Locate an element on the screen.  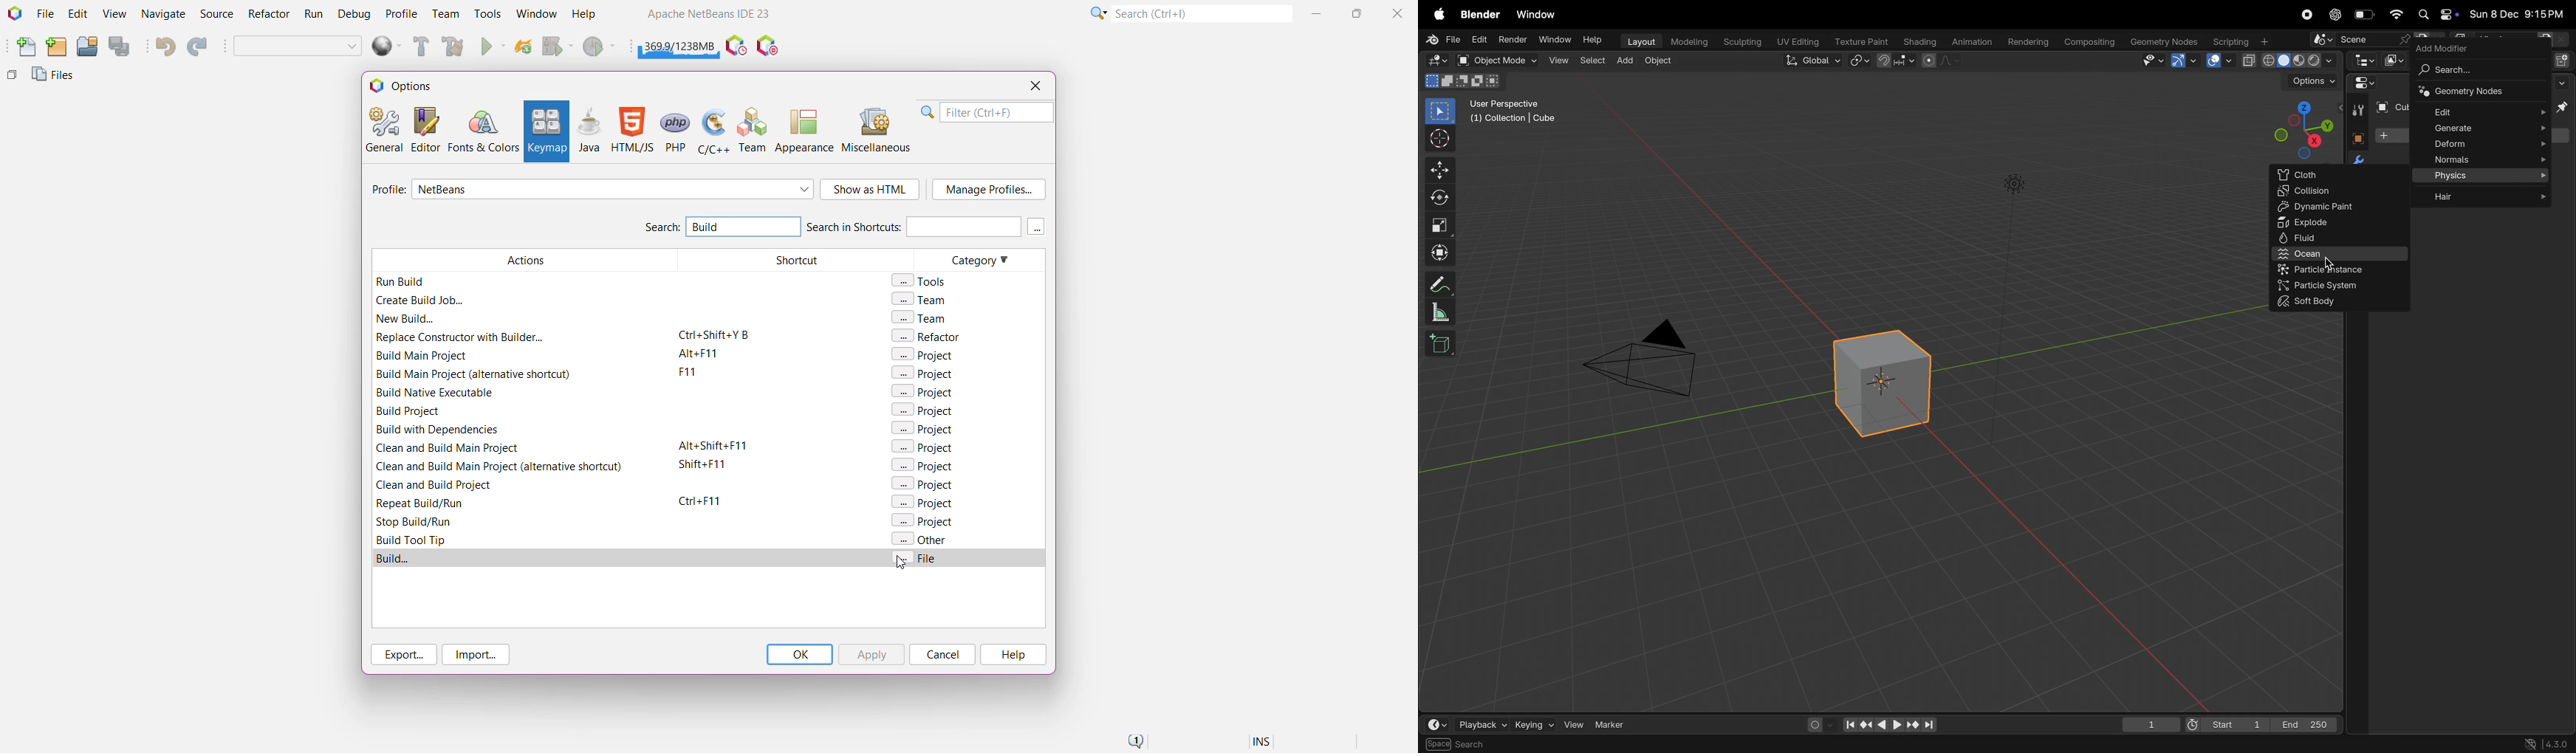
modelling is located at coordinates (1690, 41).